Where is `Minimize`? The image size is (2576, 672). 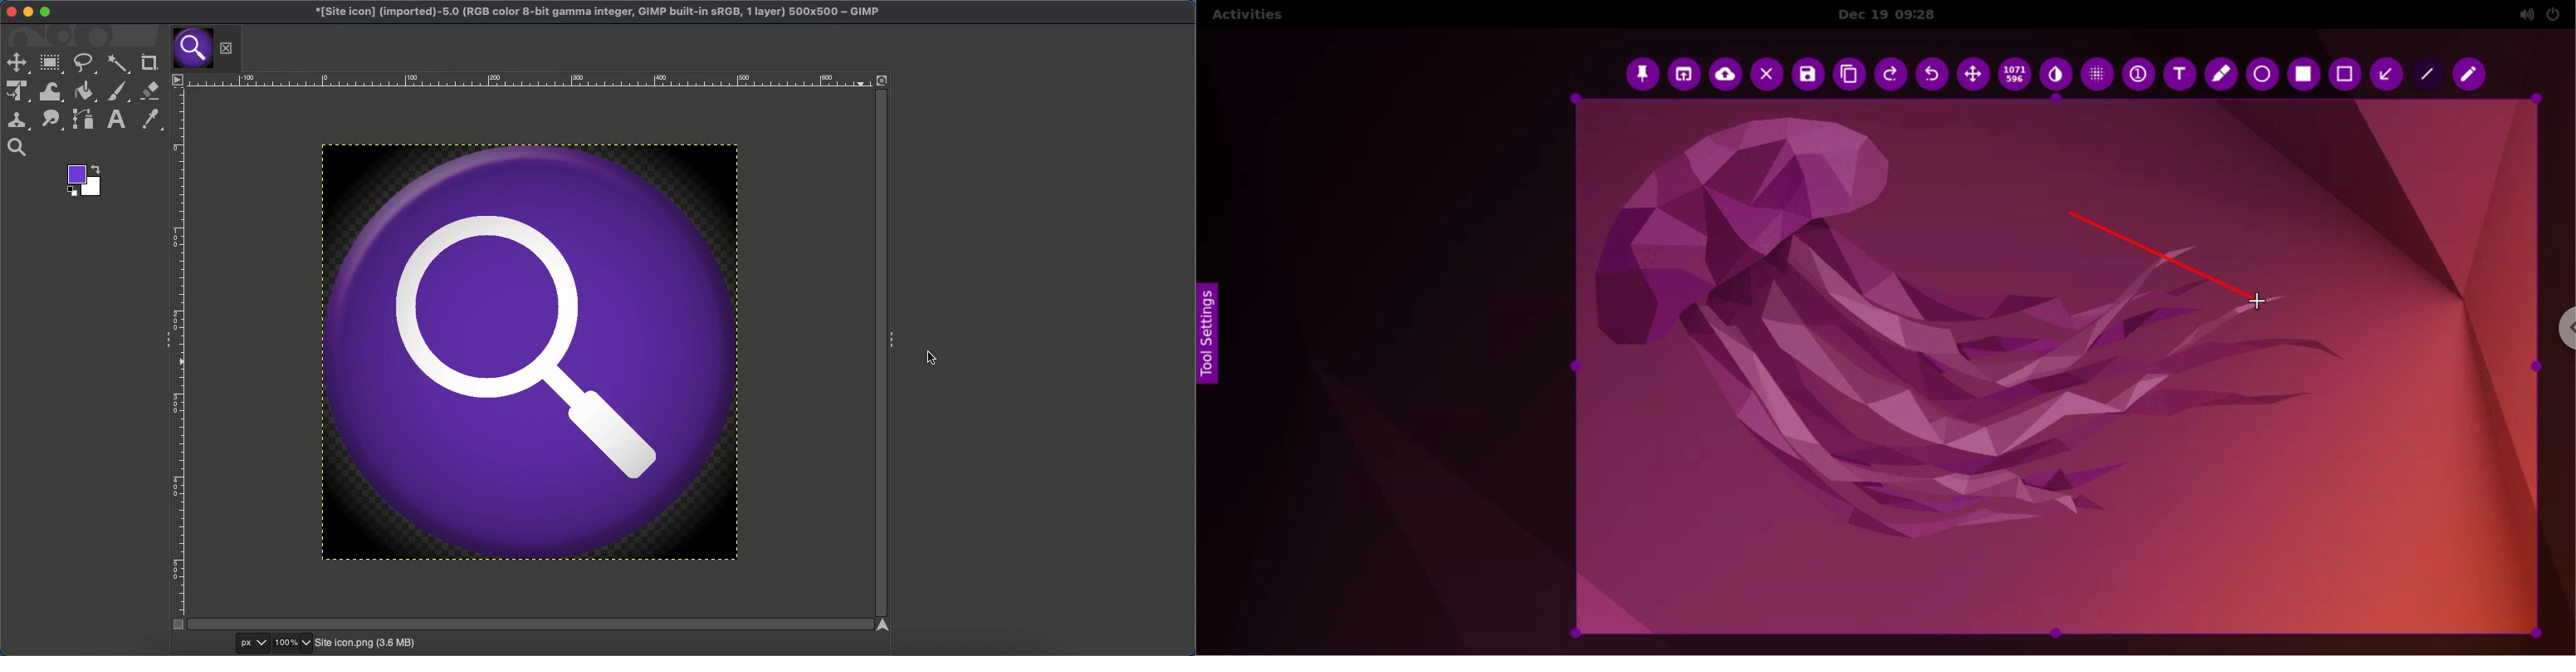 Minimize is located at coordinates (28, 12).